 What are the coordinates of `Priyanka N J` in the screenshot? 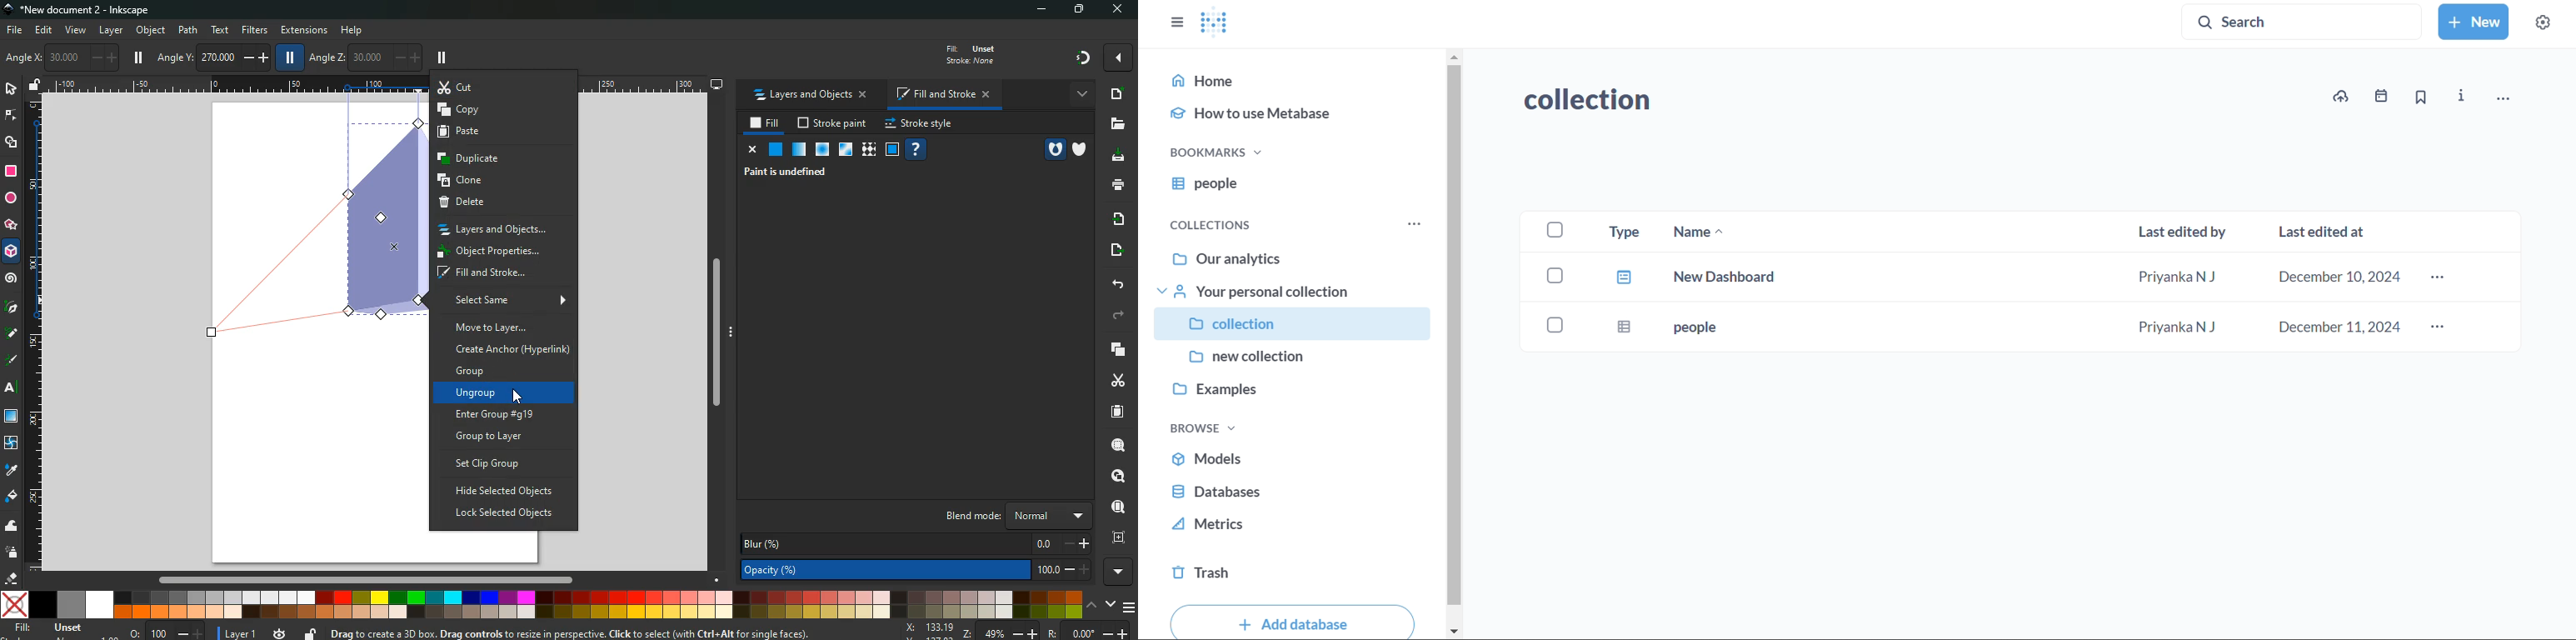 It's located at (2181, 327).